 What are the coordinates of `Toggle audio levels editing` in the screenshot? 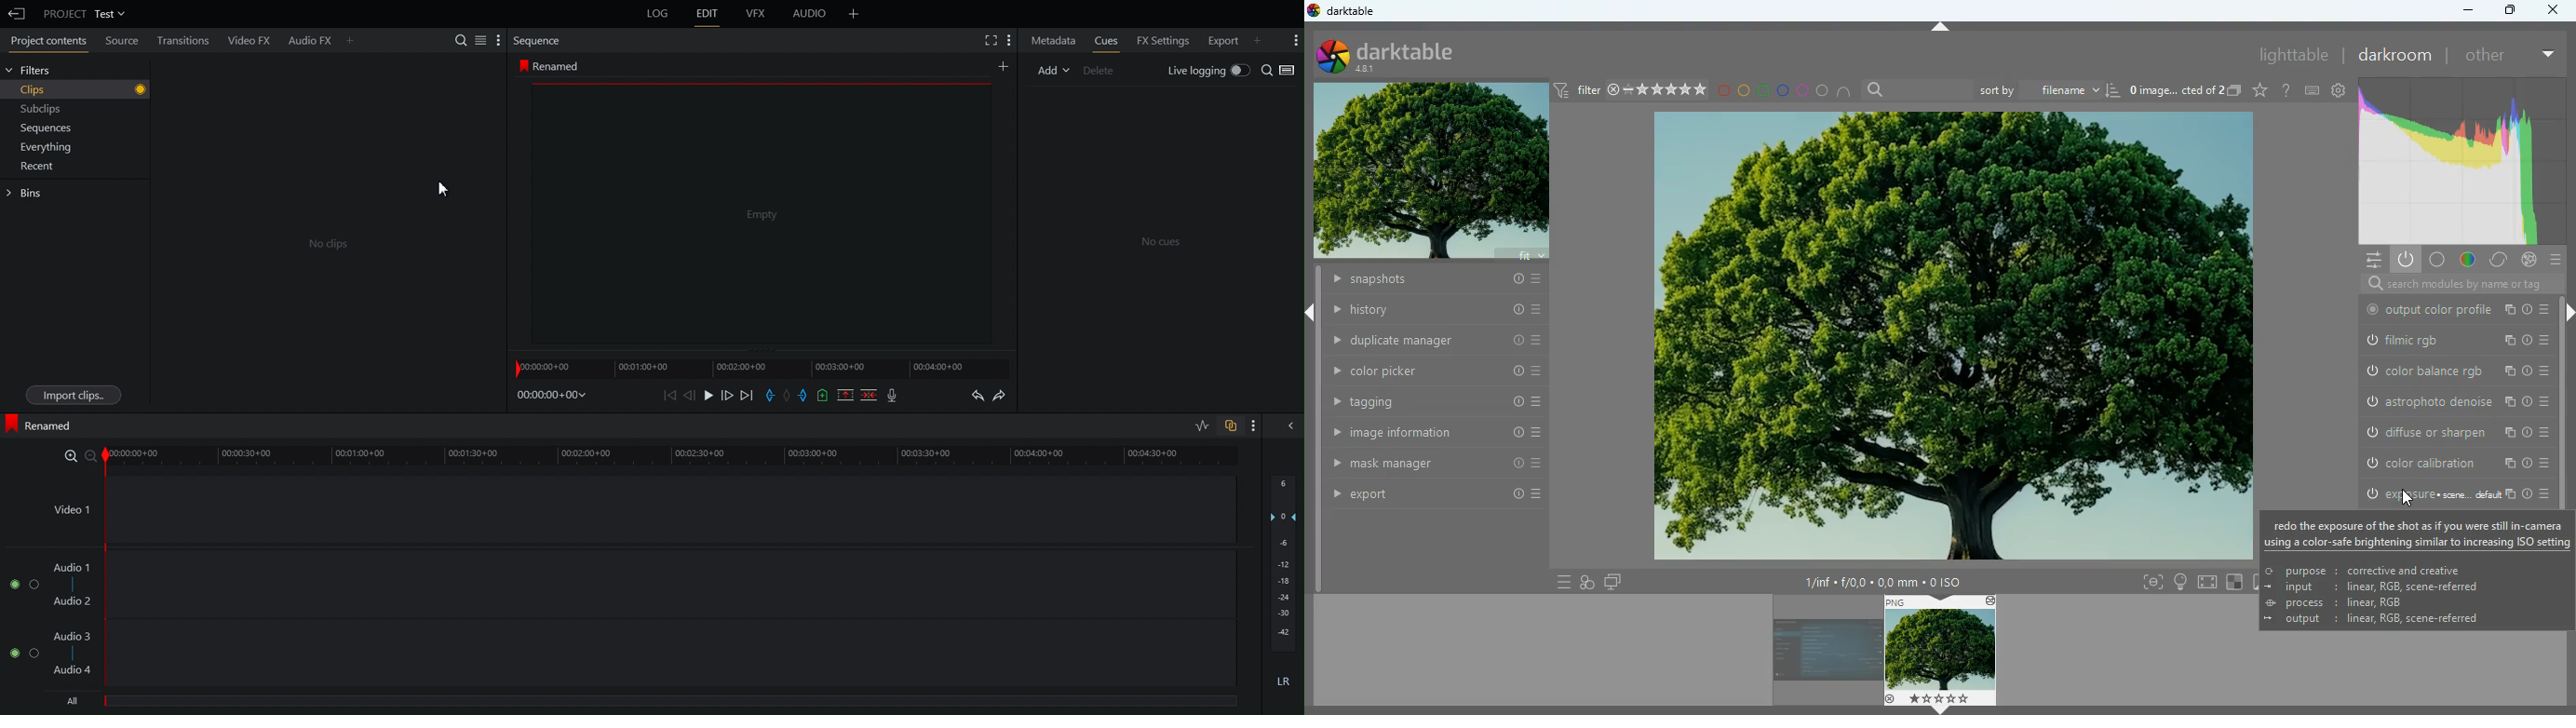 It's located at (1198, 424).